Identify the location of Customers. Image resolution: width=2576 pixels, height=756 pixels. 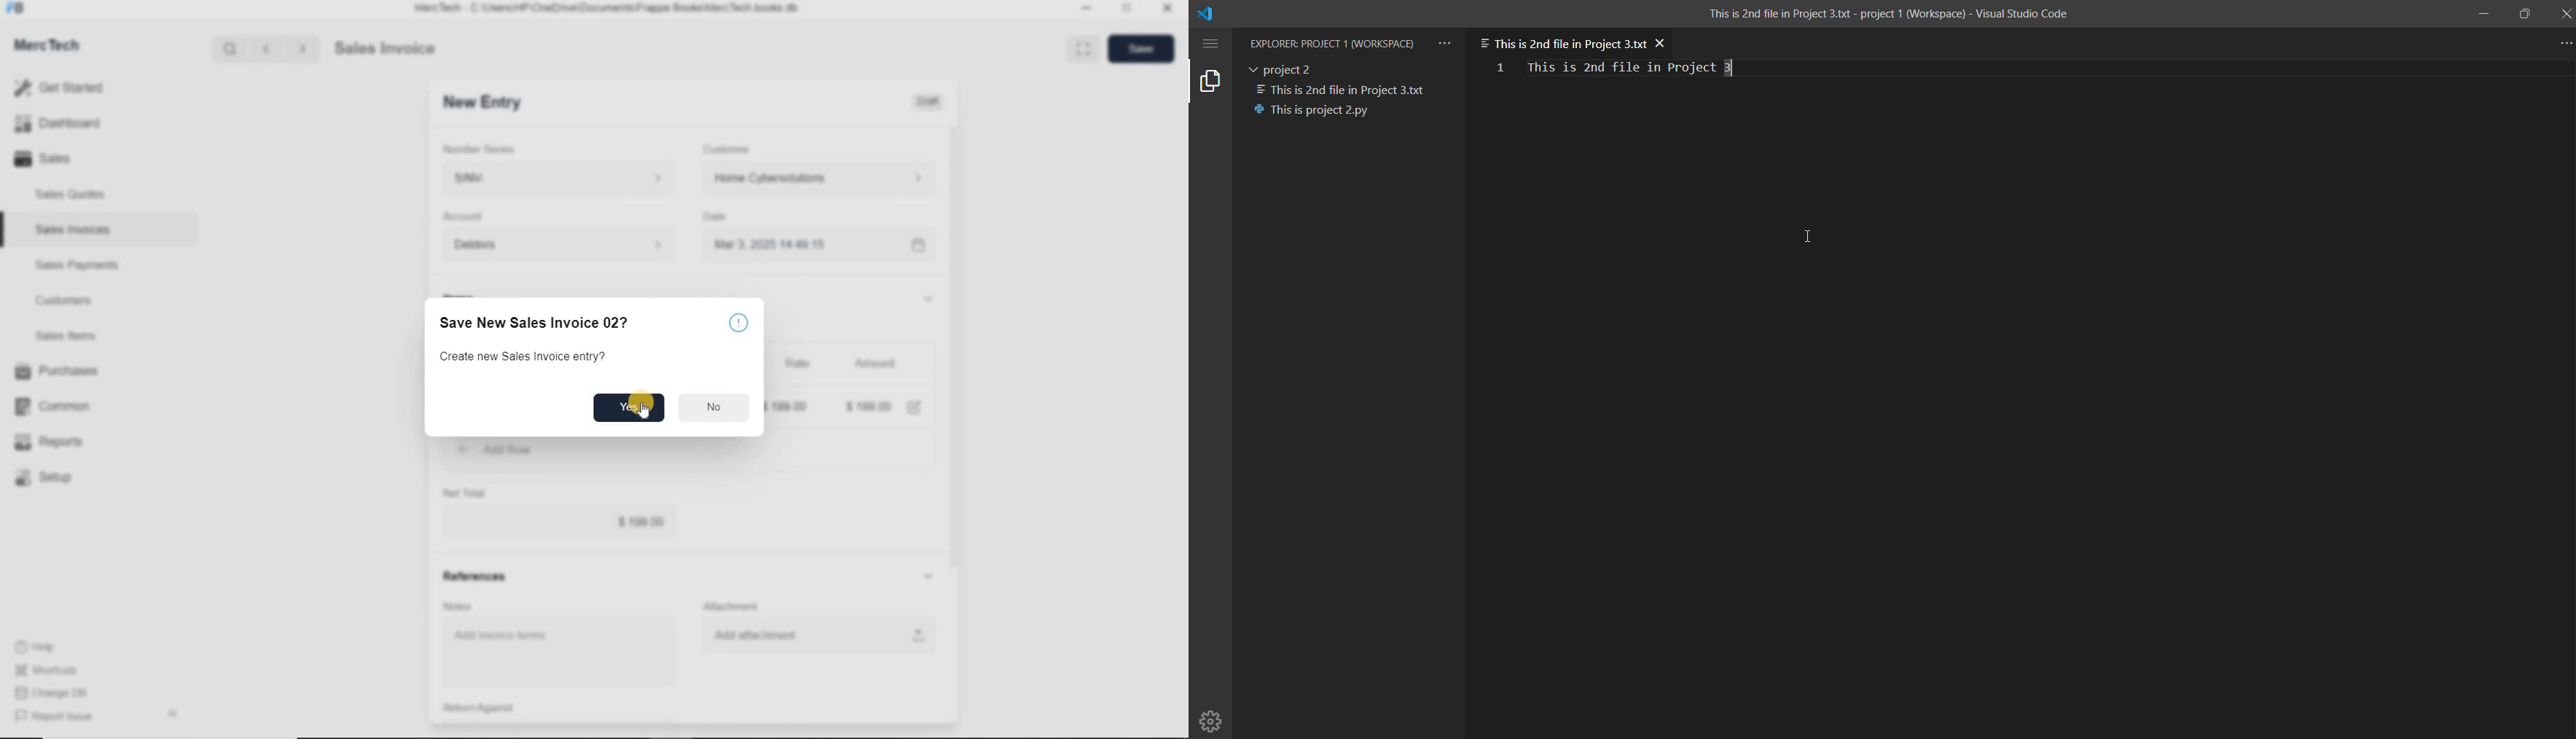
(76, 301).